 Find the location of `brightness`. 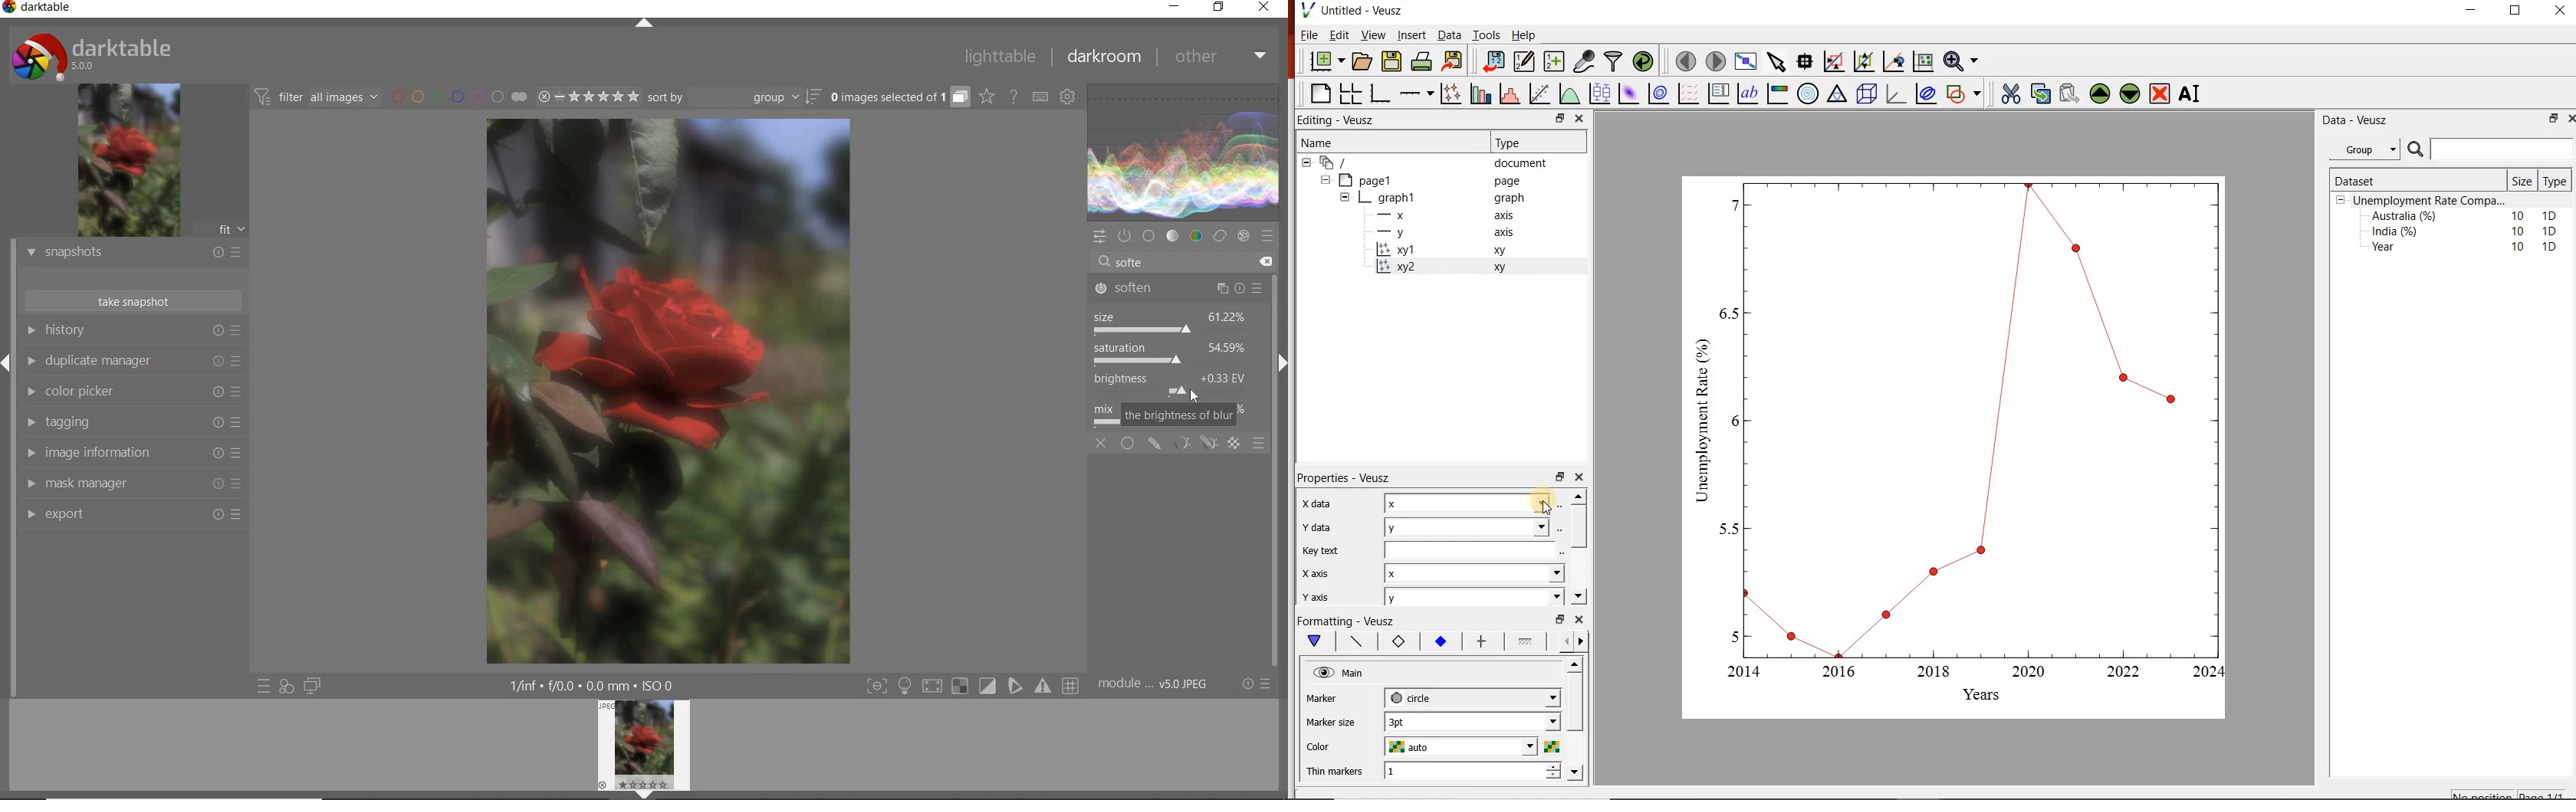

brightness is located at coordinates (1172, 382).